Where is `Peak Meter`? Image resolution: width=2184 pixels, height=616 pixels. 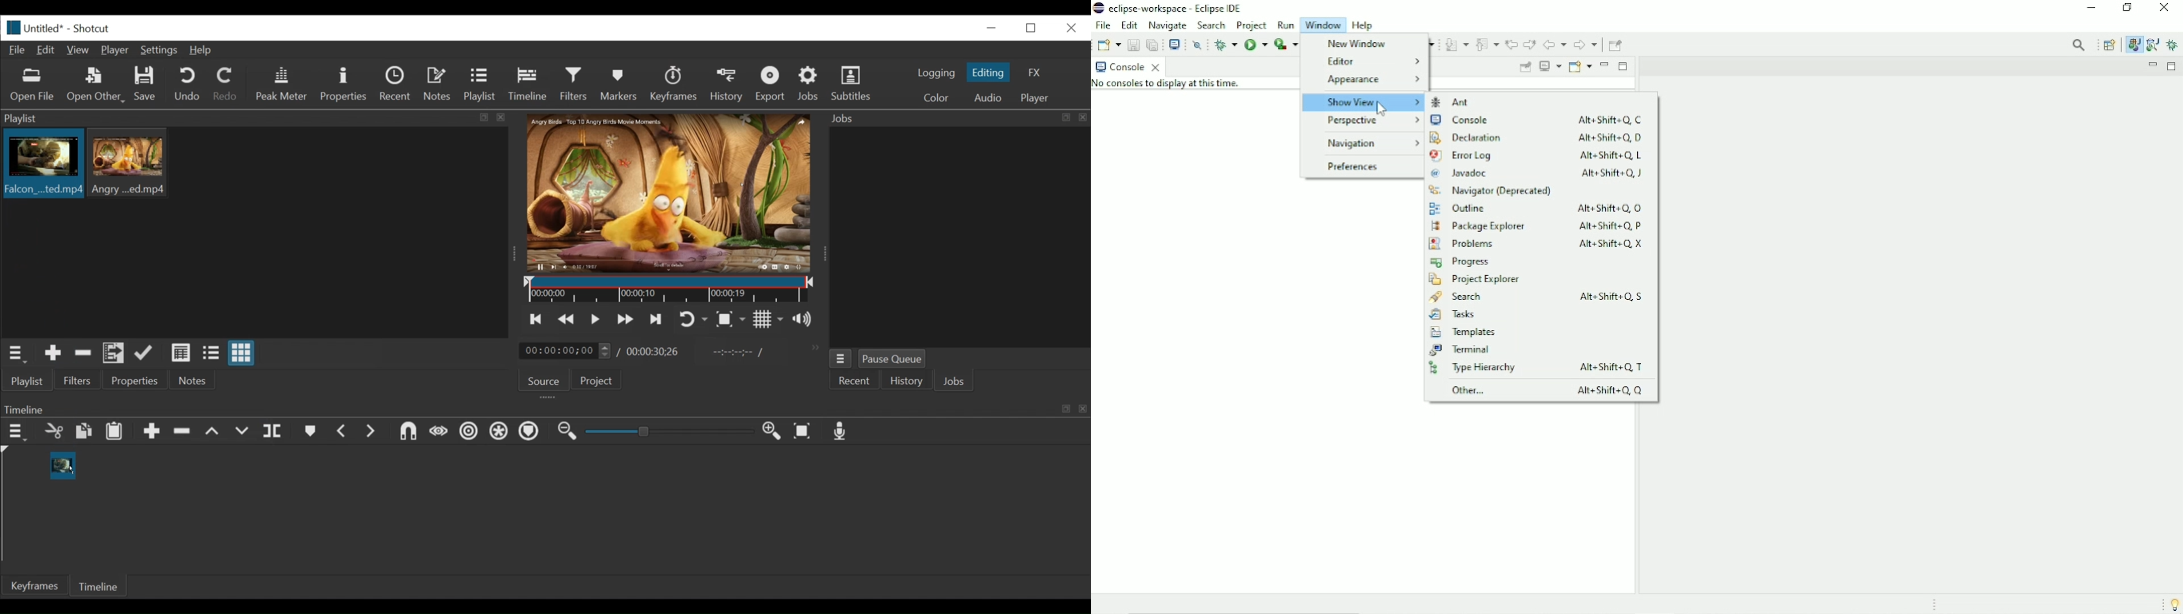
Peak Meter is located at coordinates (284, 84).